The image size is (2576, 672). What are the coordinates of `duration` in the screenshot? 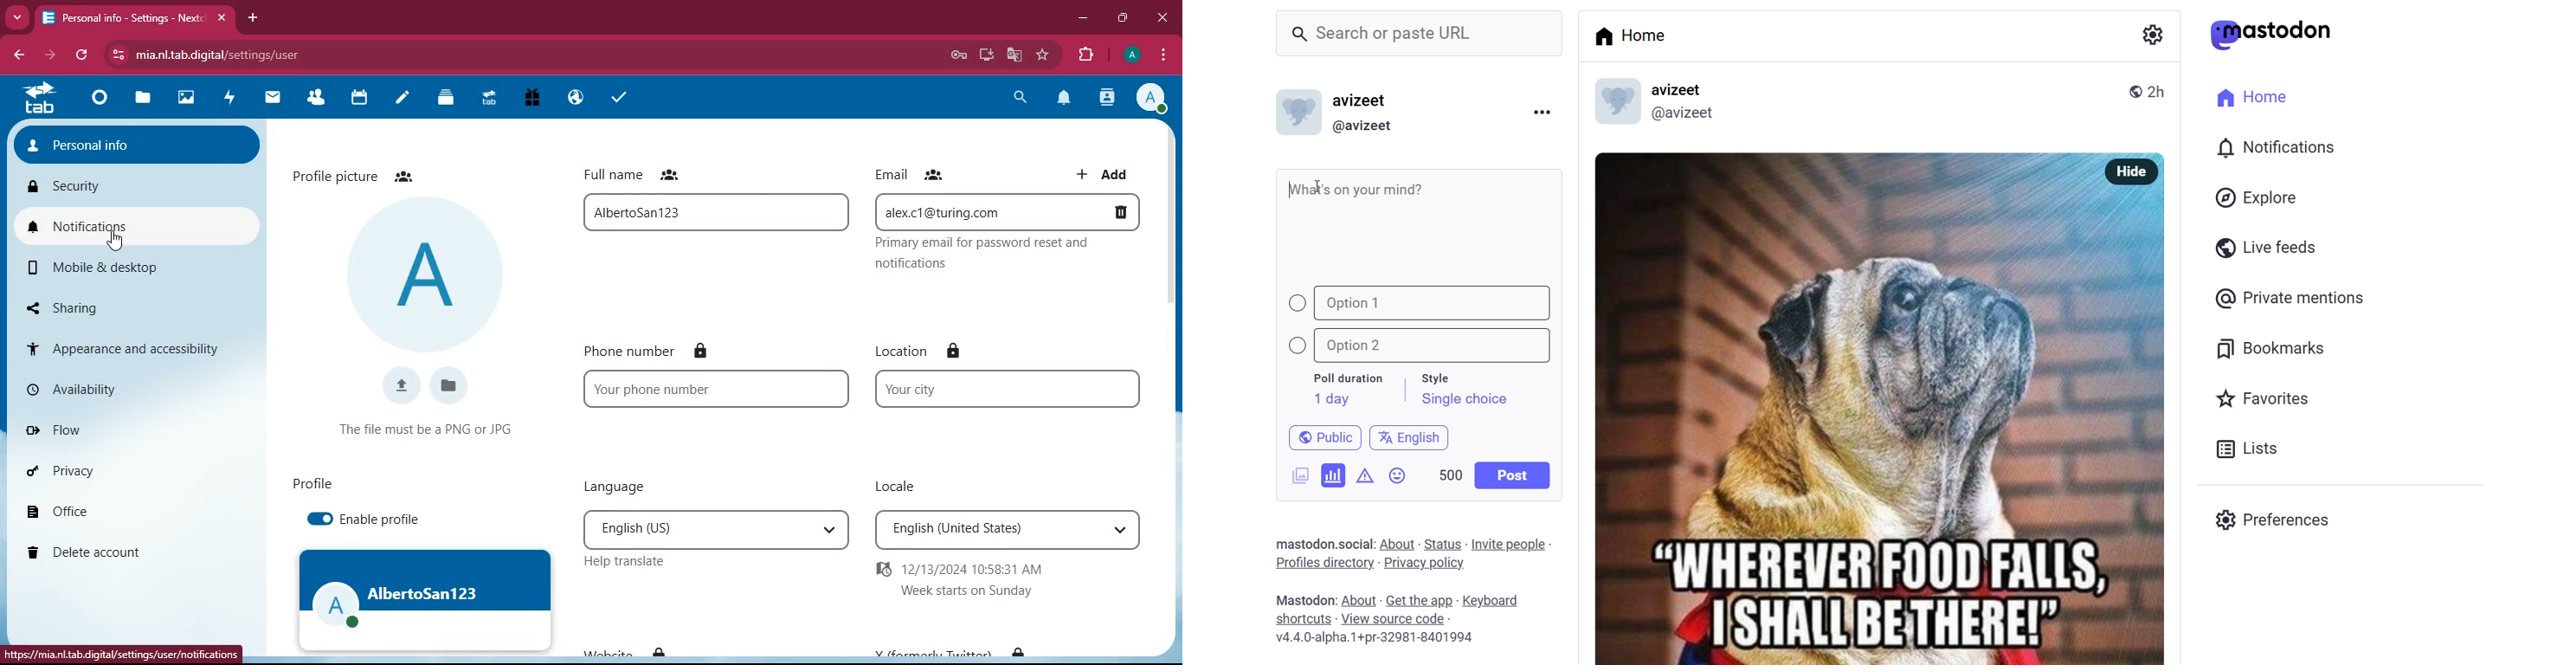 It's located at (1348, 379).